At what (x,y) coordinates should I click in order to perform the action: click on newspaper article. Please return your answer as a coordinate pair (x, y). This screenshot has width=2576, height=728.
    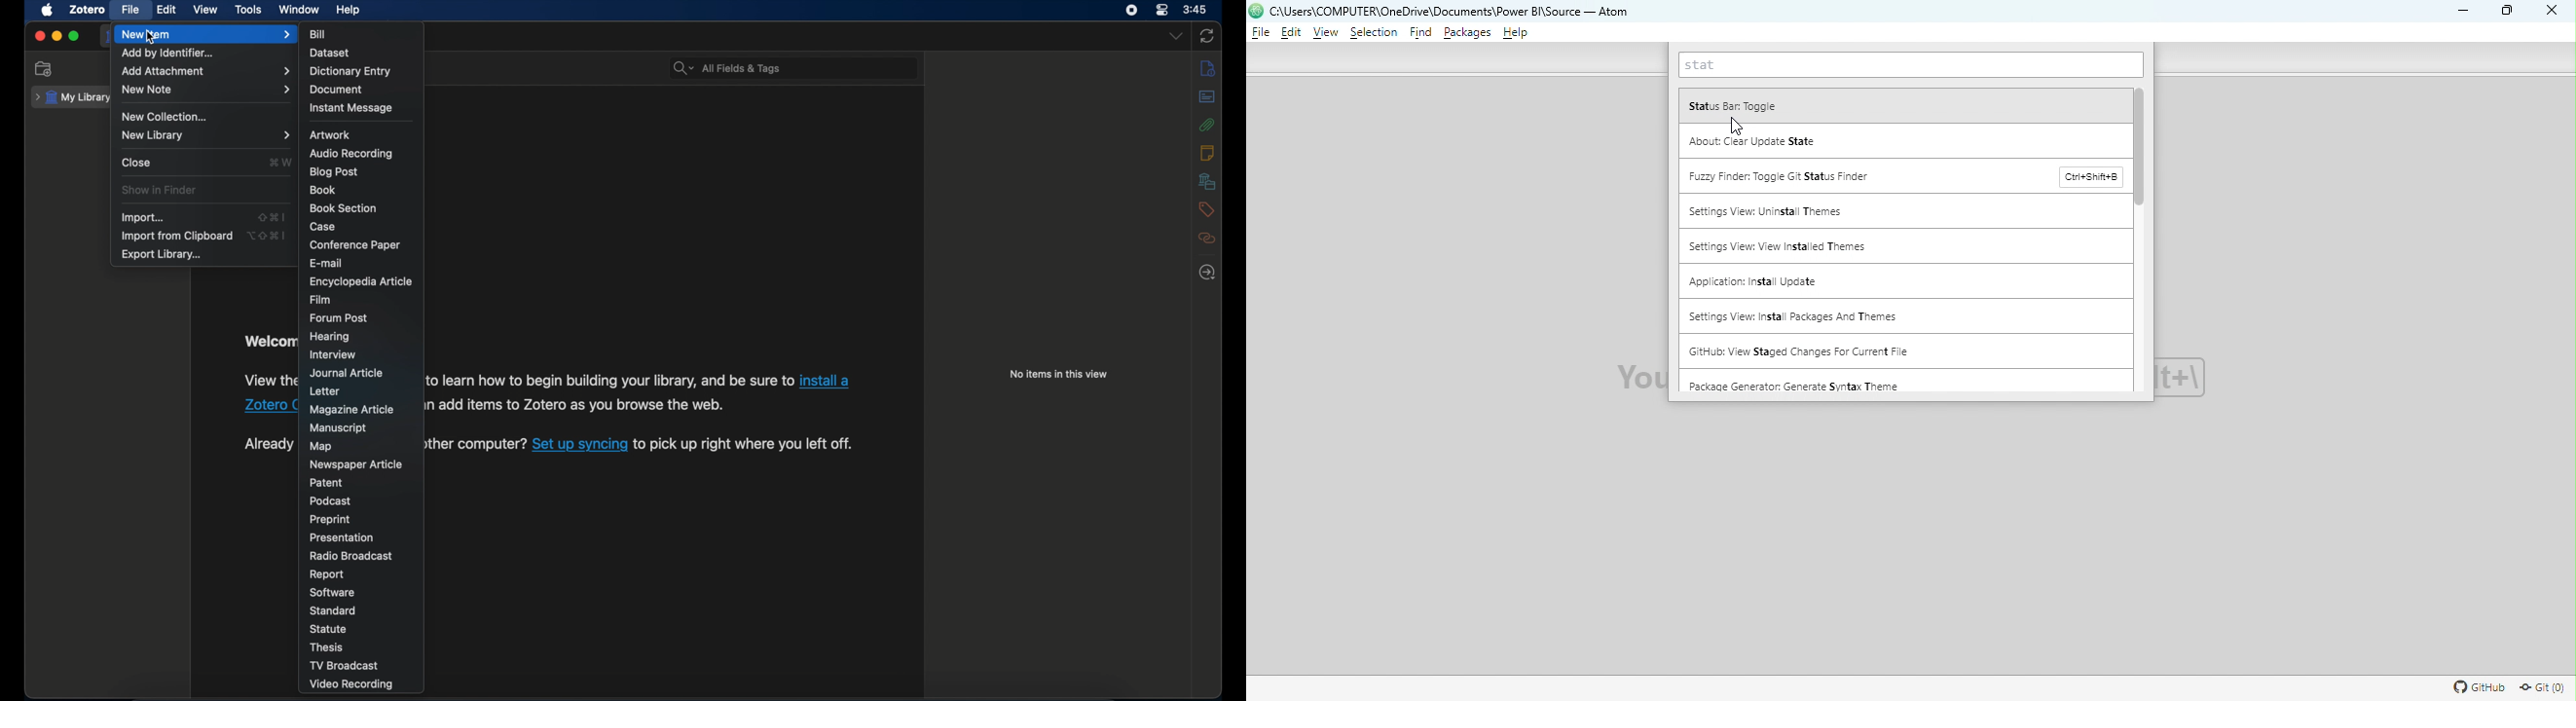
    Looking at the image, I should click on (357, 463).